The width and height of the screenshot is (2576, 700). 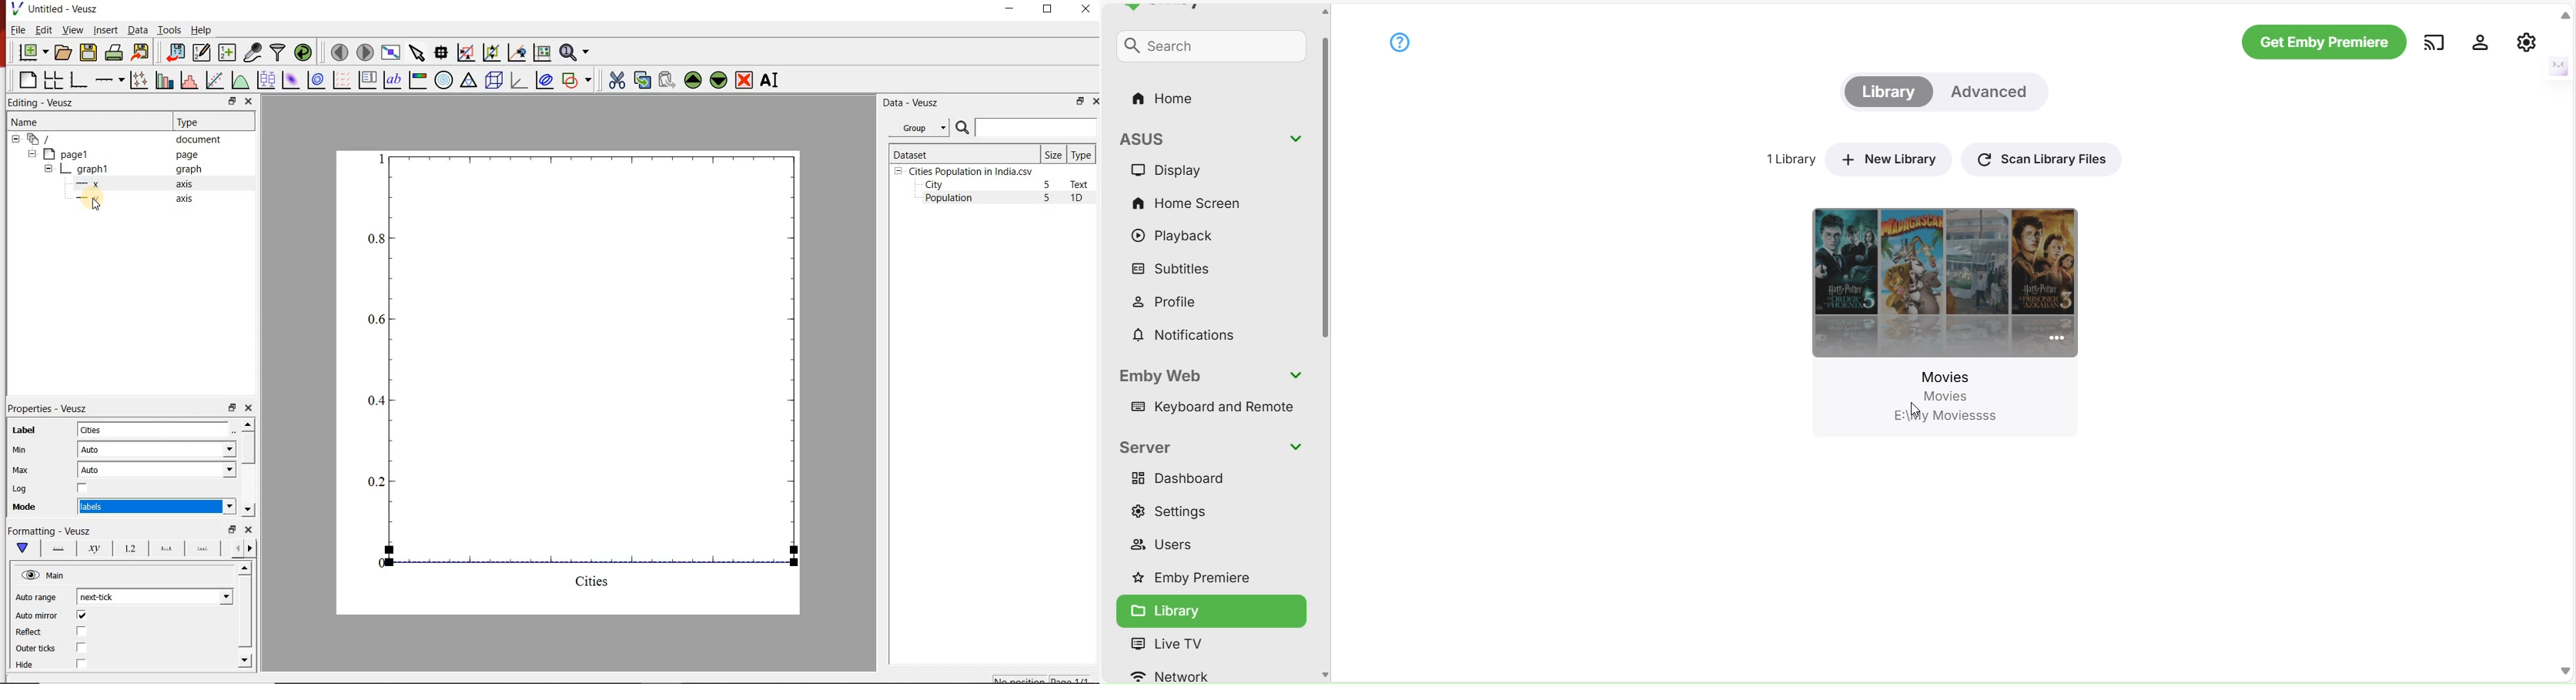 What do you see at coordinates (1185, 330) in the screenshot?
I see `Notifications` at bounding box center [1185, 330].